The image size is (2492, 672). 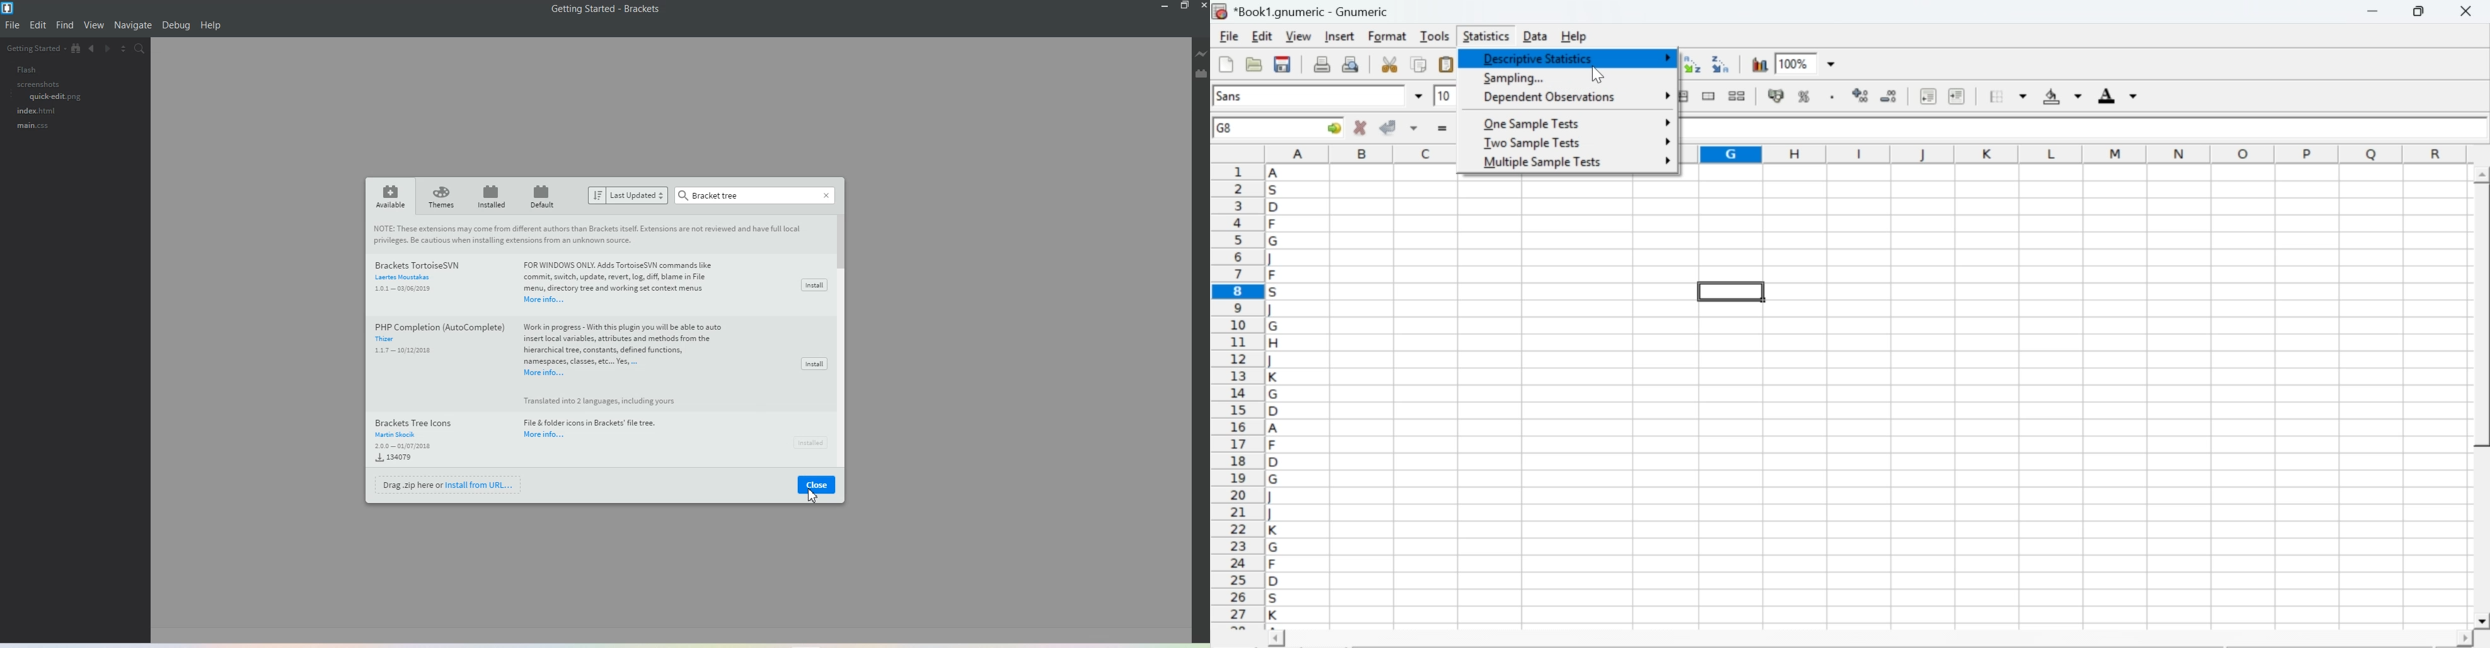 I want to click on Sort Last Update, so click(x=628, y=195).